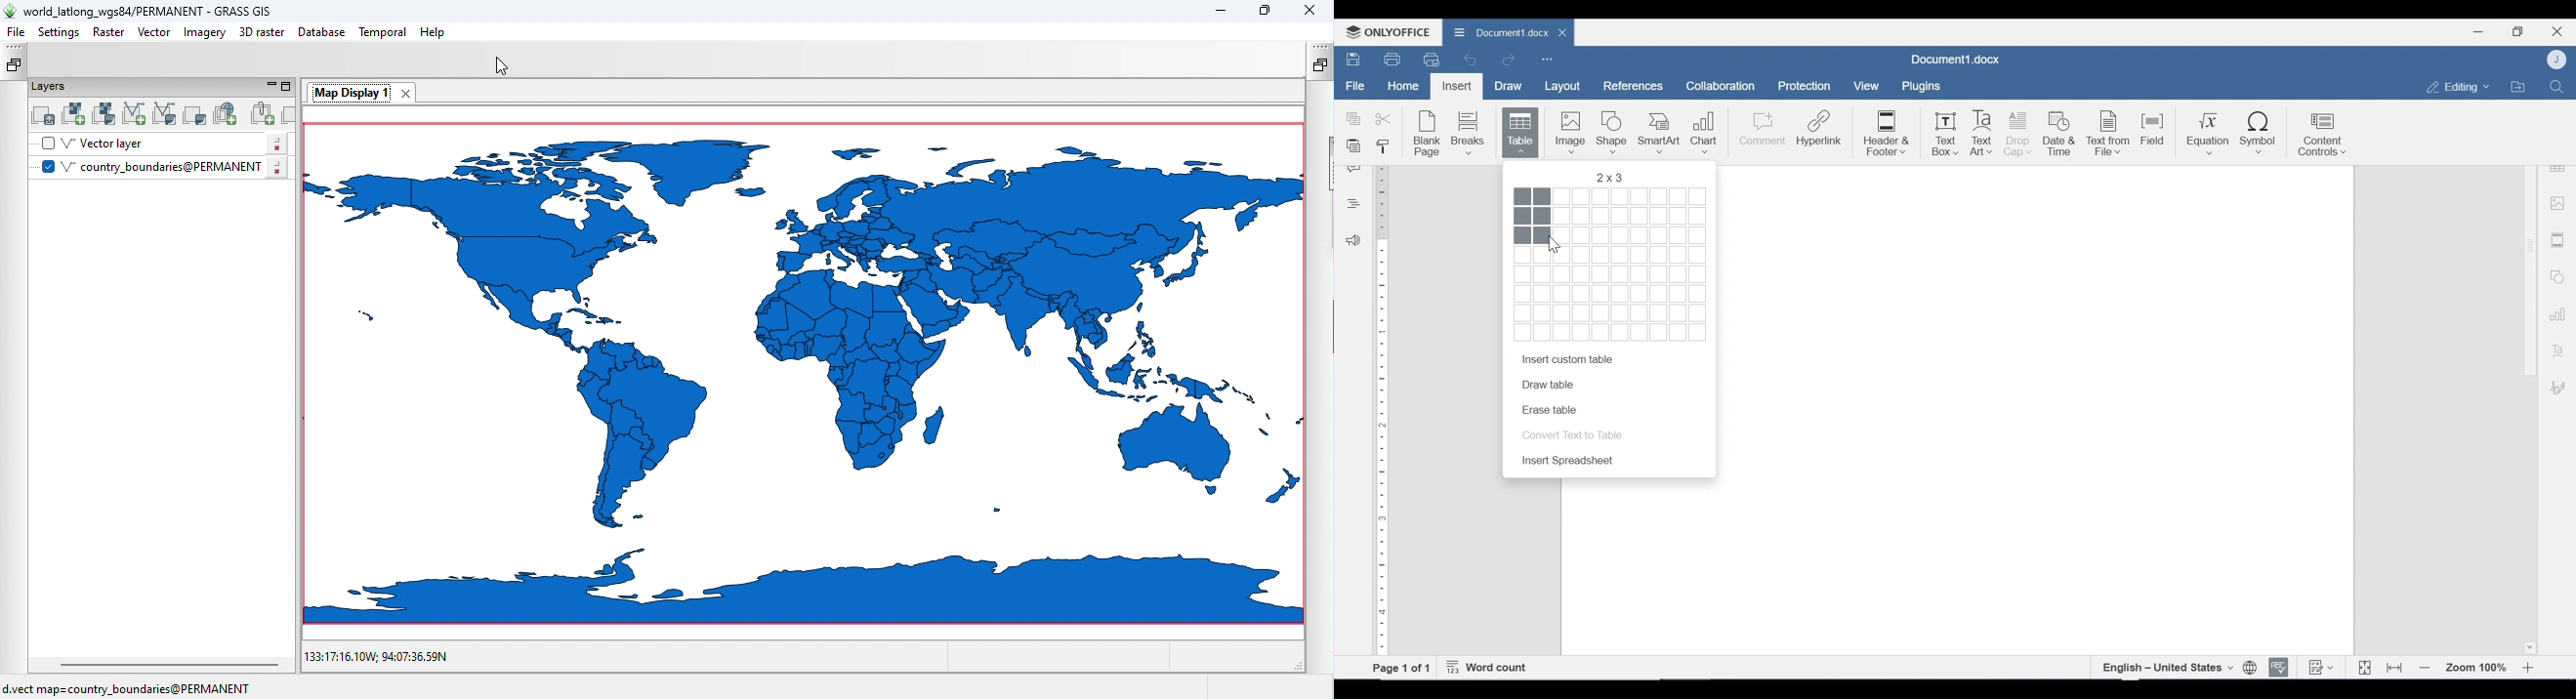 This screenshot has width=2576, height=700. I want to click on Feedback and Support, so click(1353, 241).